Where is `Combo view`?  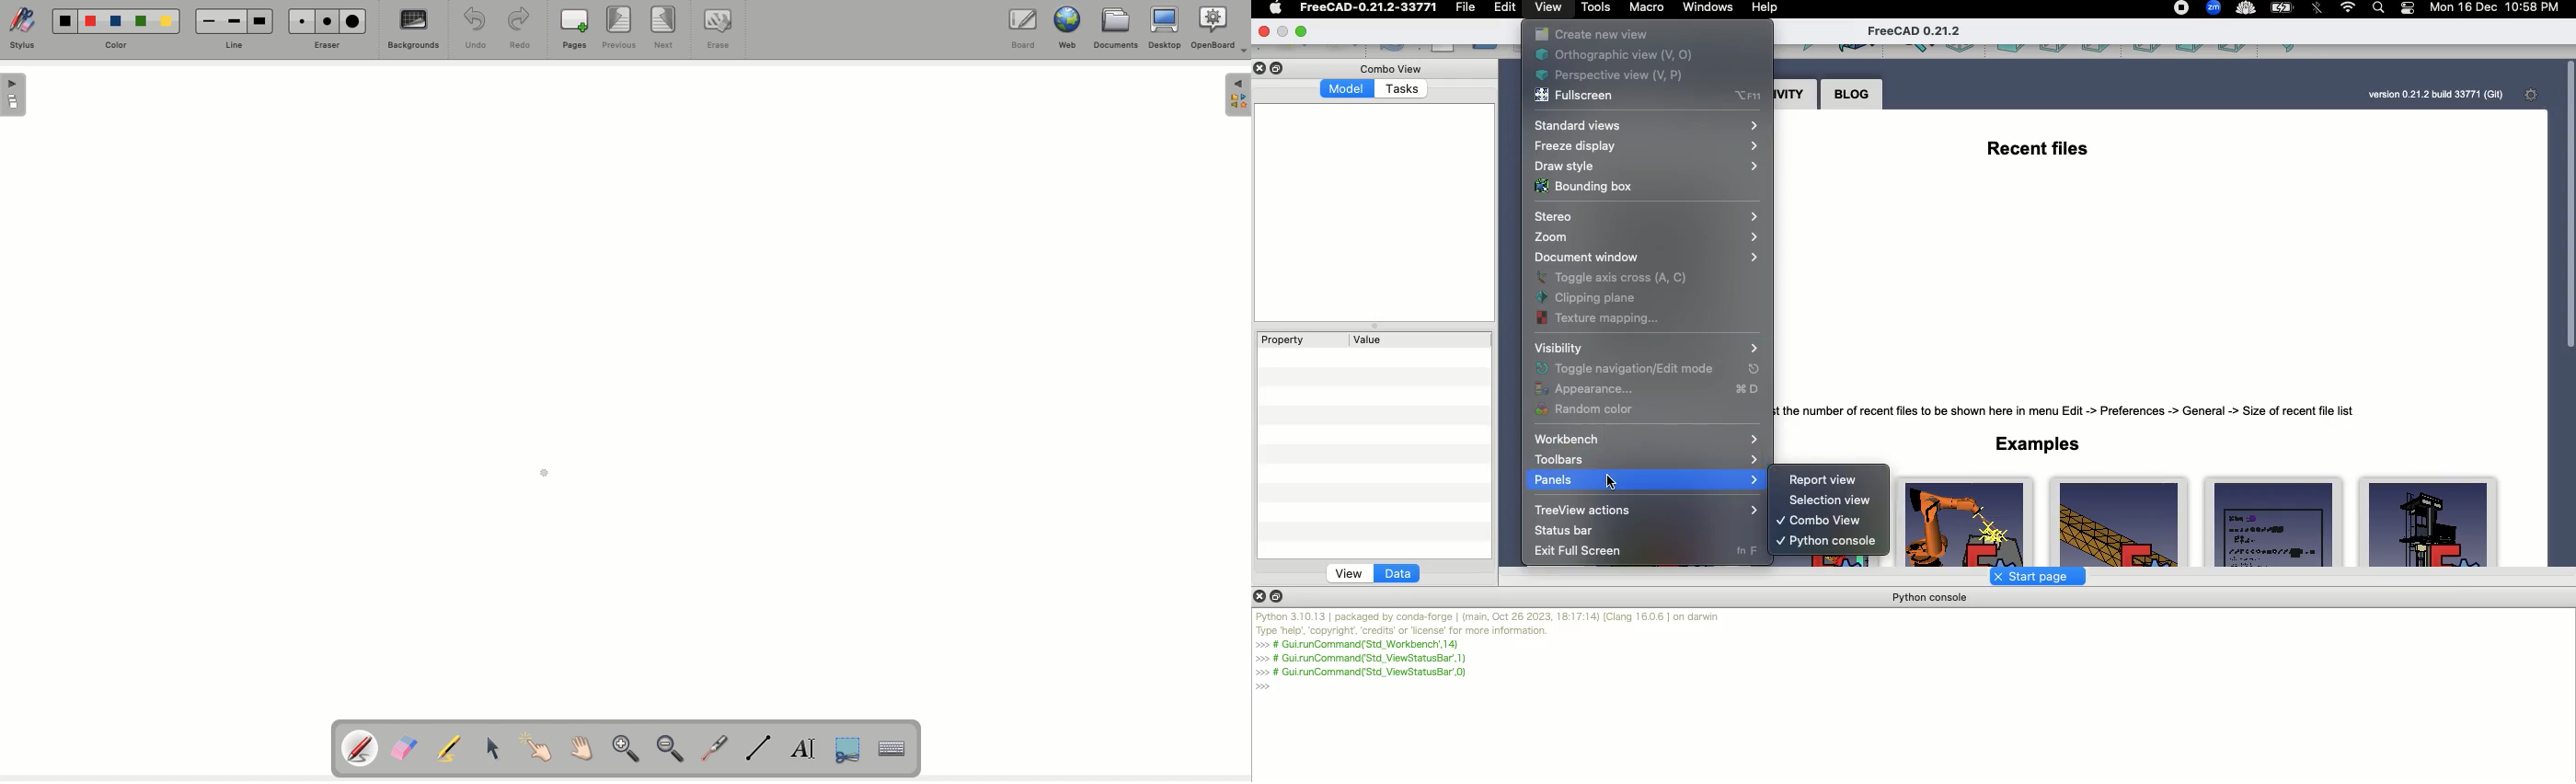 Combo view is located at coordinates (1819, 521).